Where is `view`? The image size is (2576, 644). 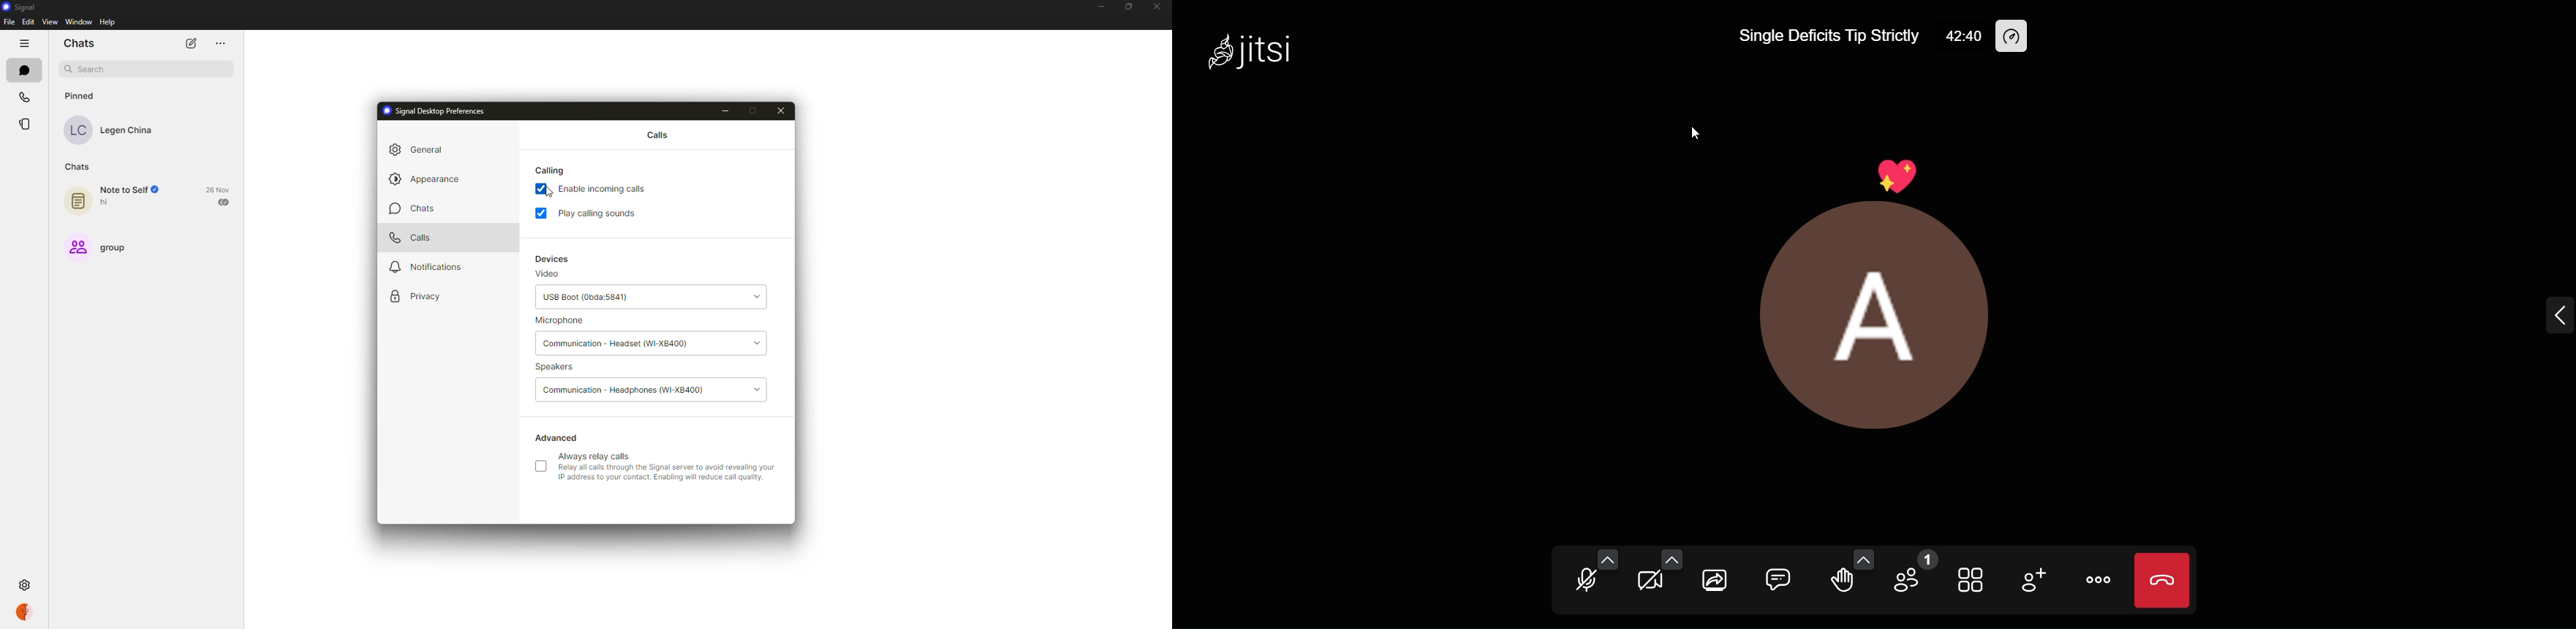 view is located at coordinates (50, 22).